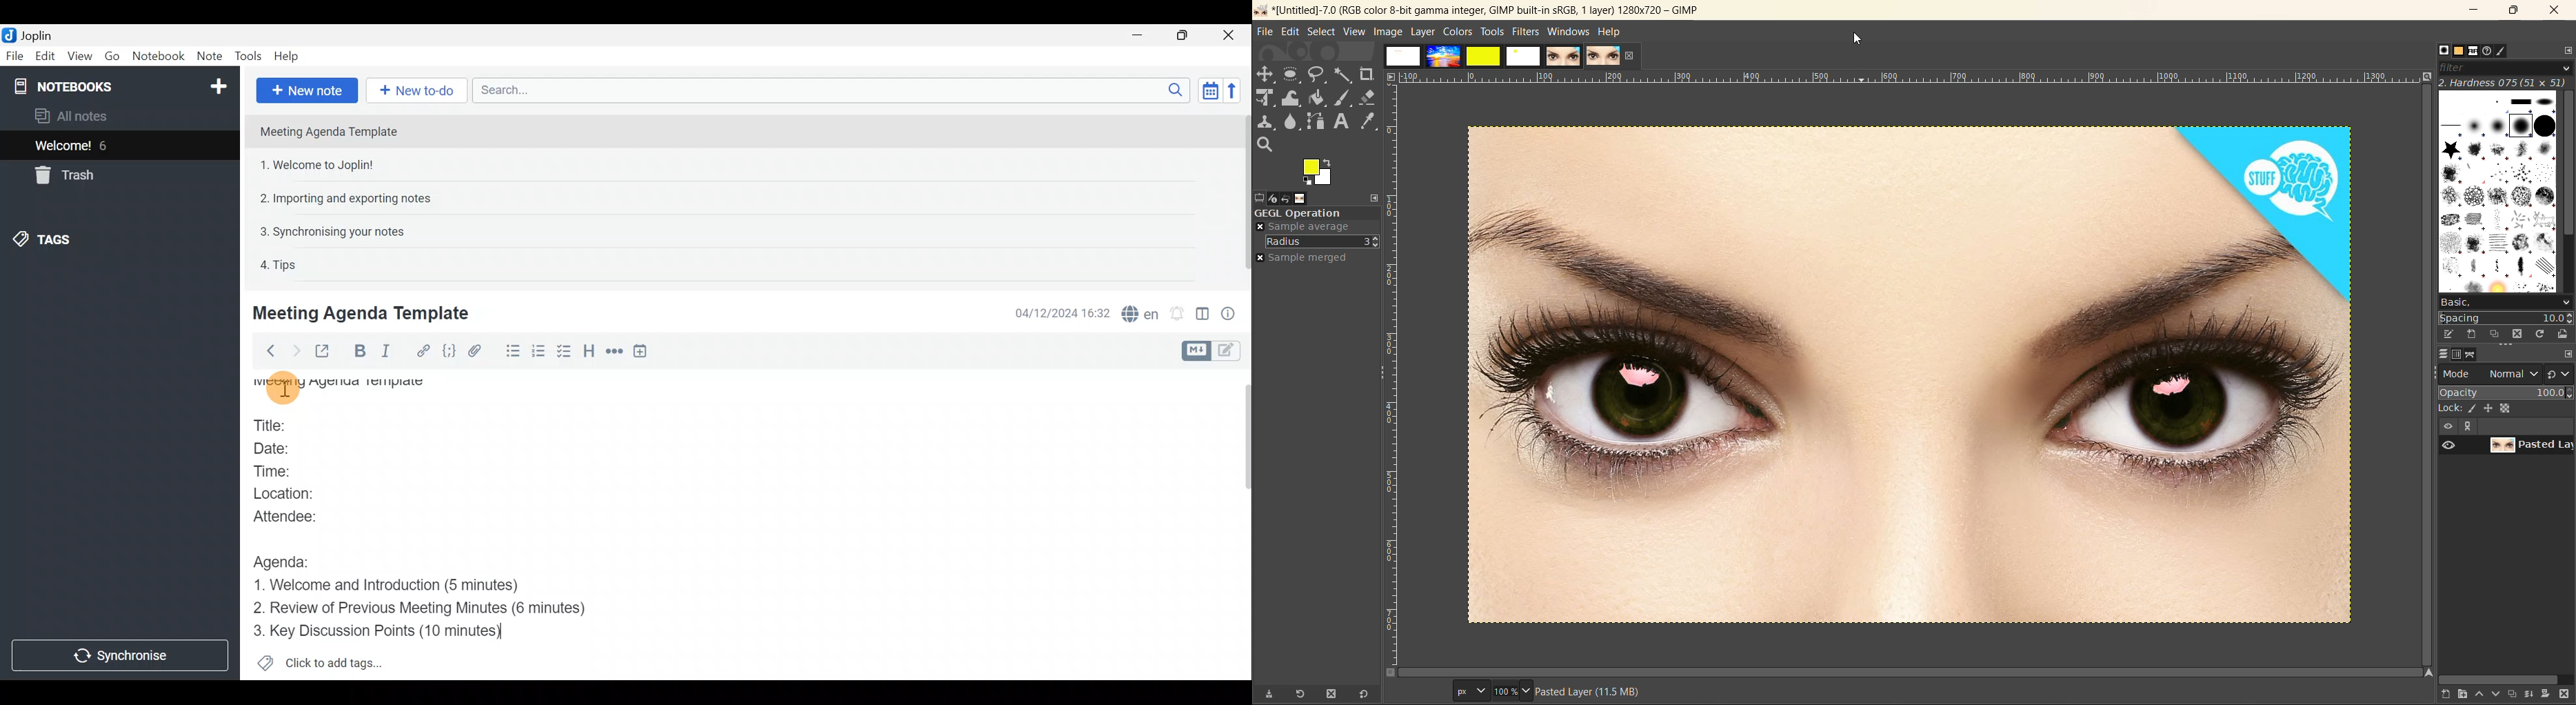 The height and width of the screenshot is (728, 2576). Describe the element at coordinates (284, 384) in the screenshot. I see `` at that location.